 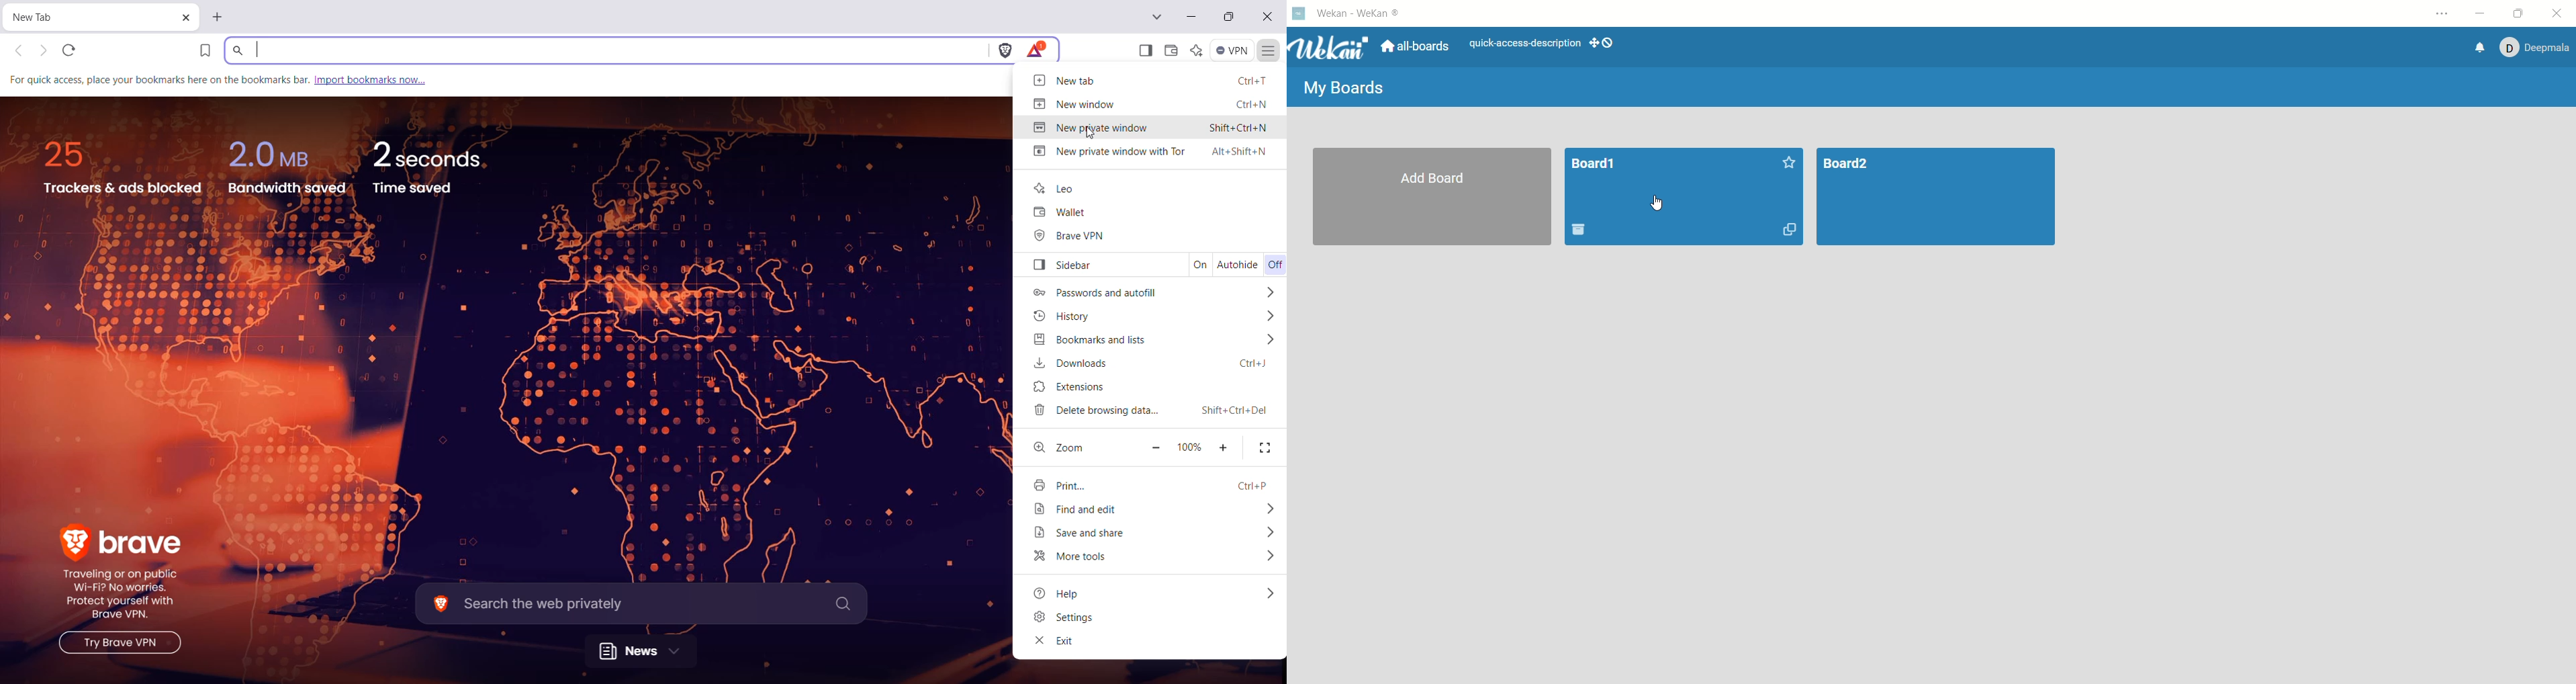 I want to click on Help, so click(x=1059, y=592).